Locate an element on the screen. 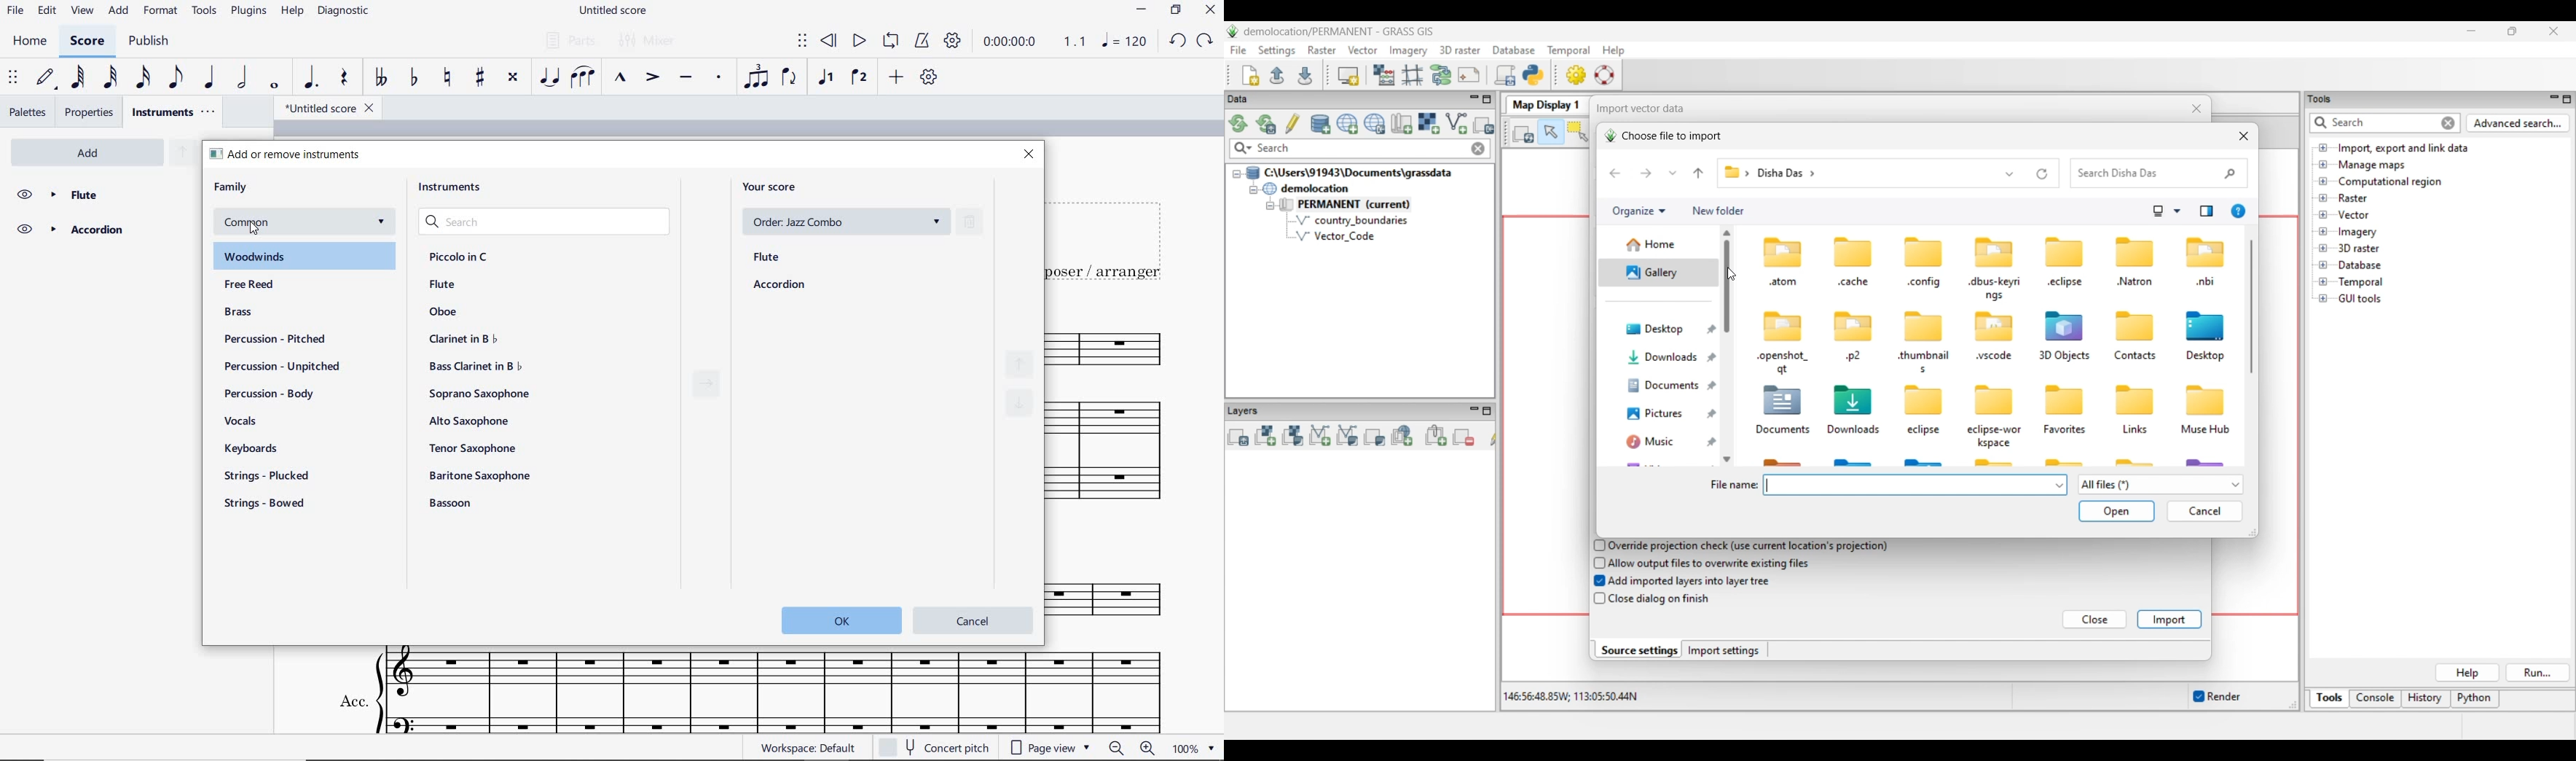  your score is located at coordinates (772, 187).